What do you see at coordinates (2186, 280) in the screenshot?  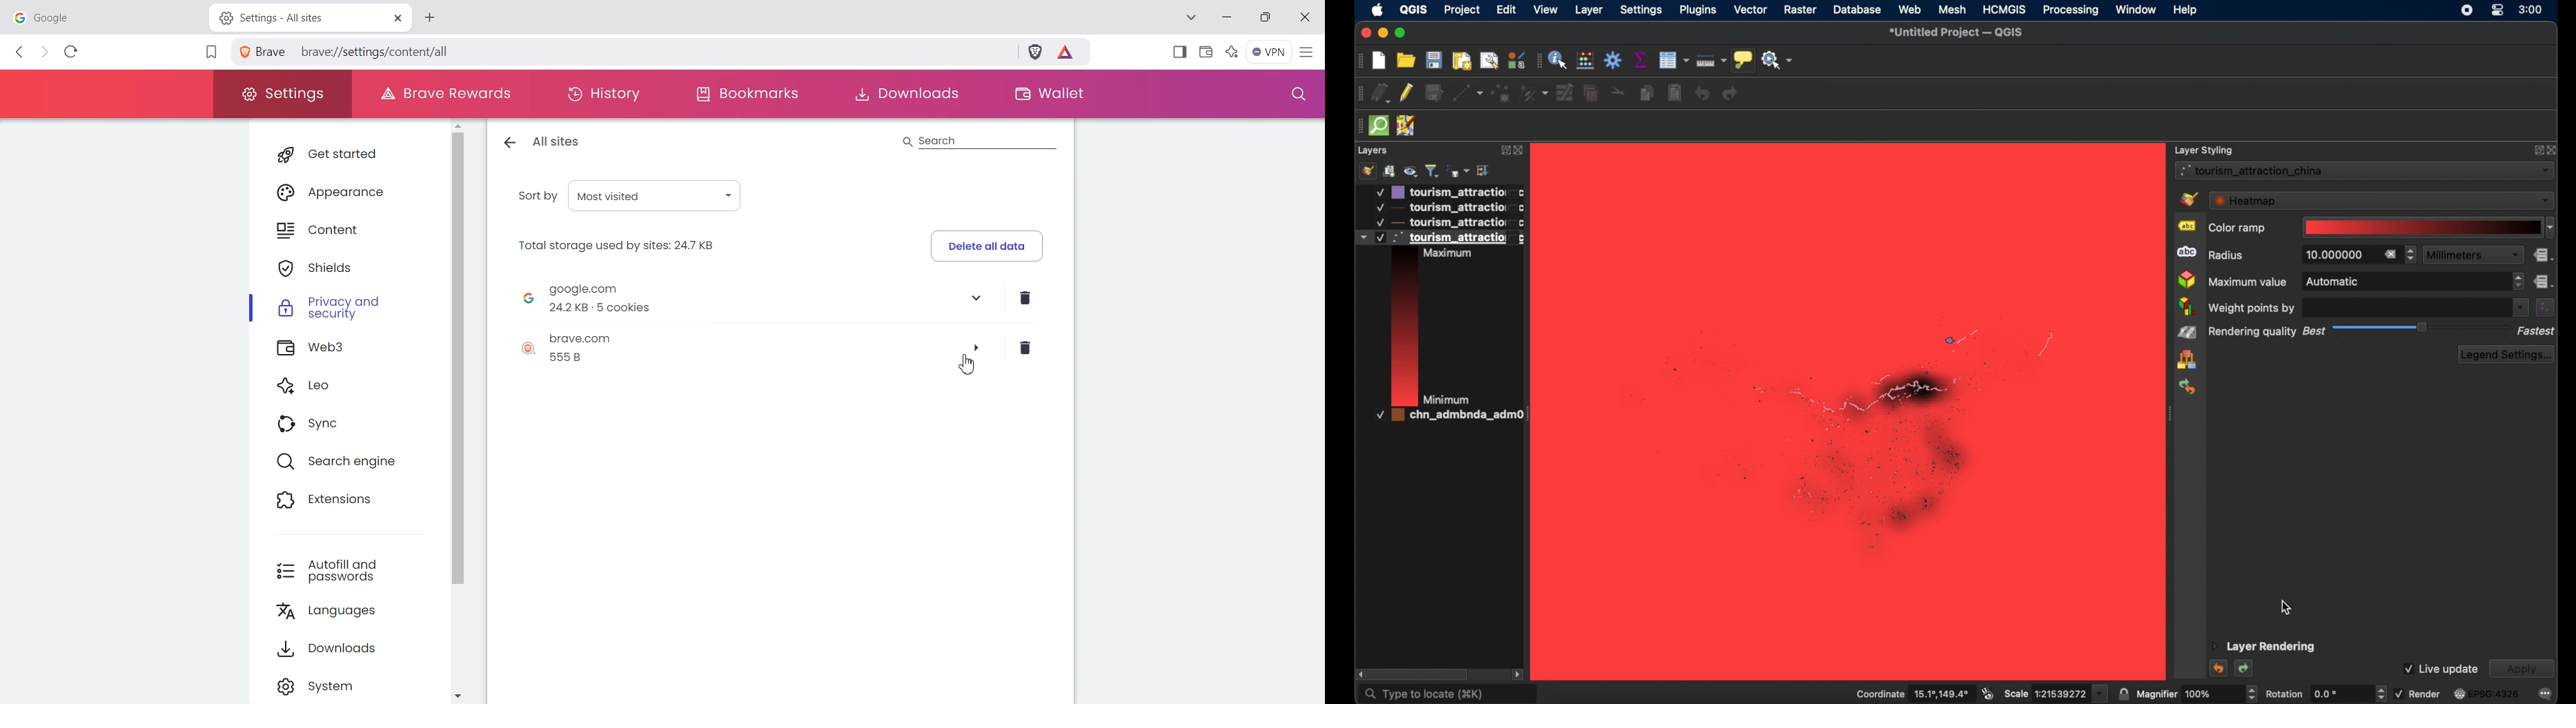 I see `3d view` at bounding box center [2186, 280].